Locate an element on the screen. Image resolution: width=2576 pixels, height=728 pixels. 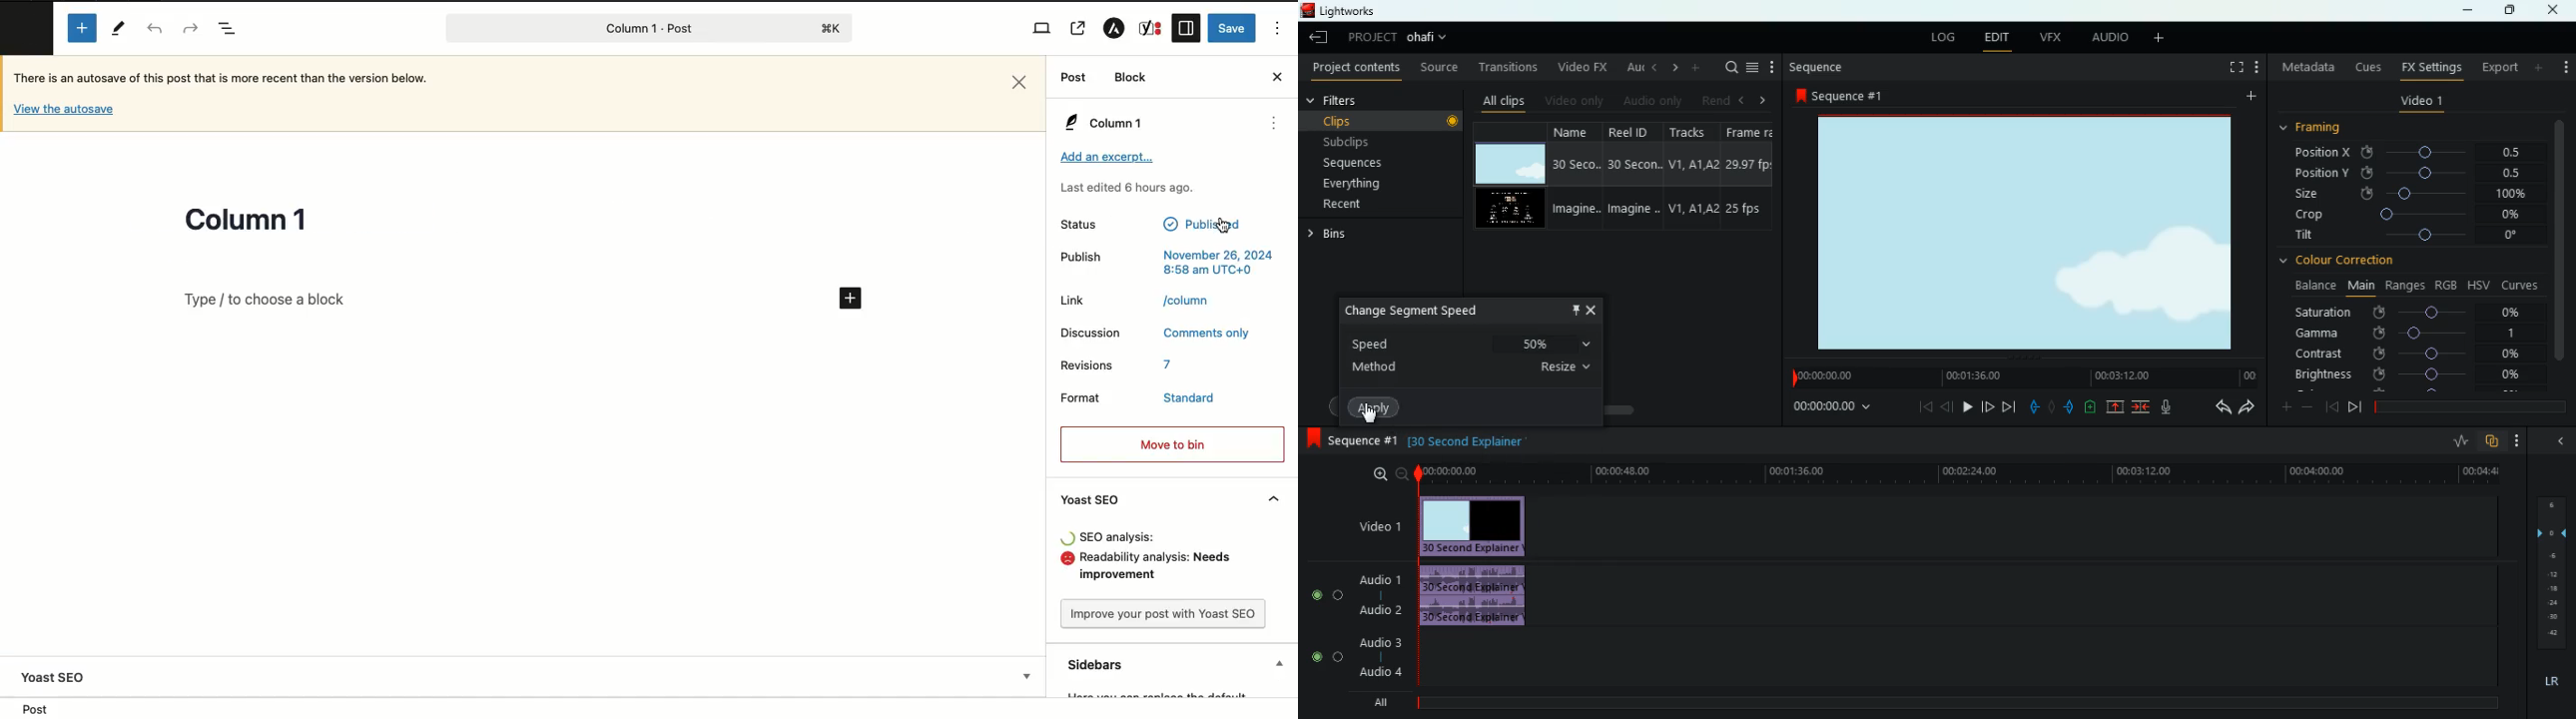
close is located at coordinates (1592, 309).